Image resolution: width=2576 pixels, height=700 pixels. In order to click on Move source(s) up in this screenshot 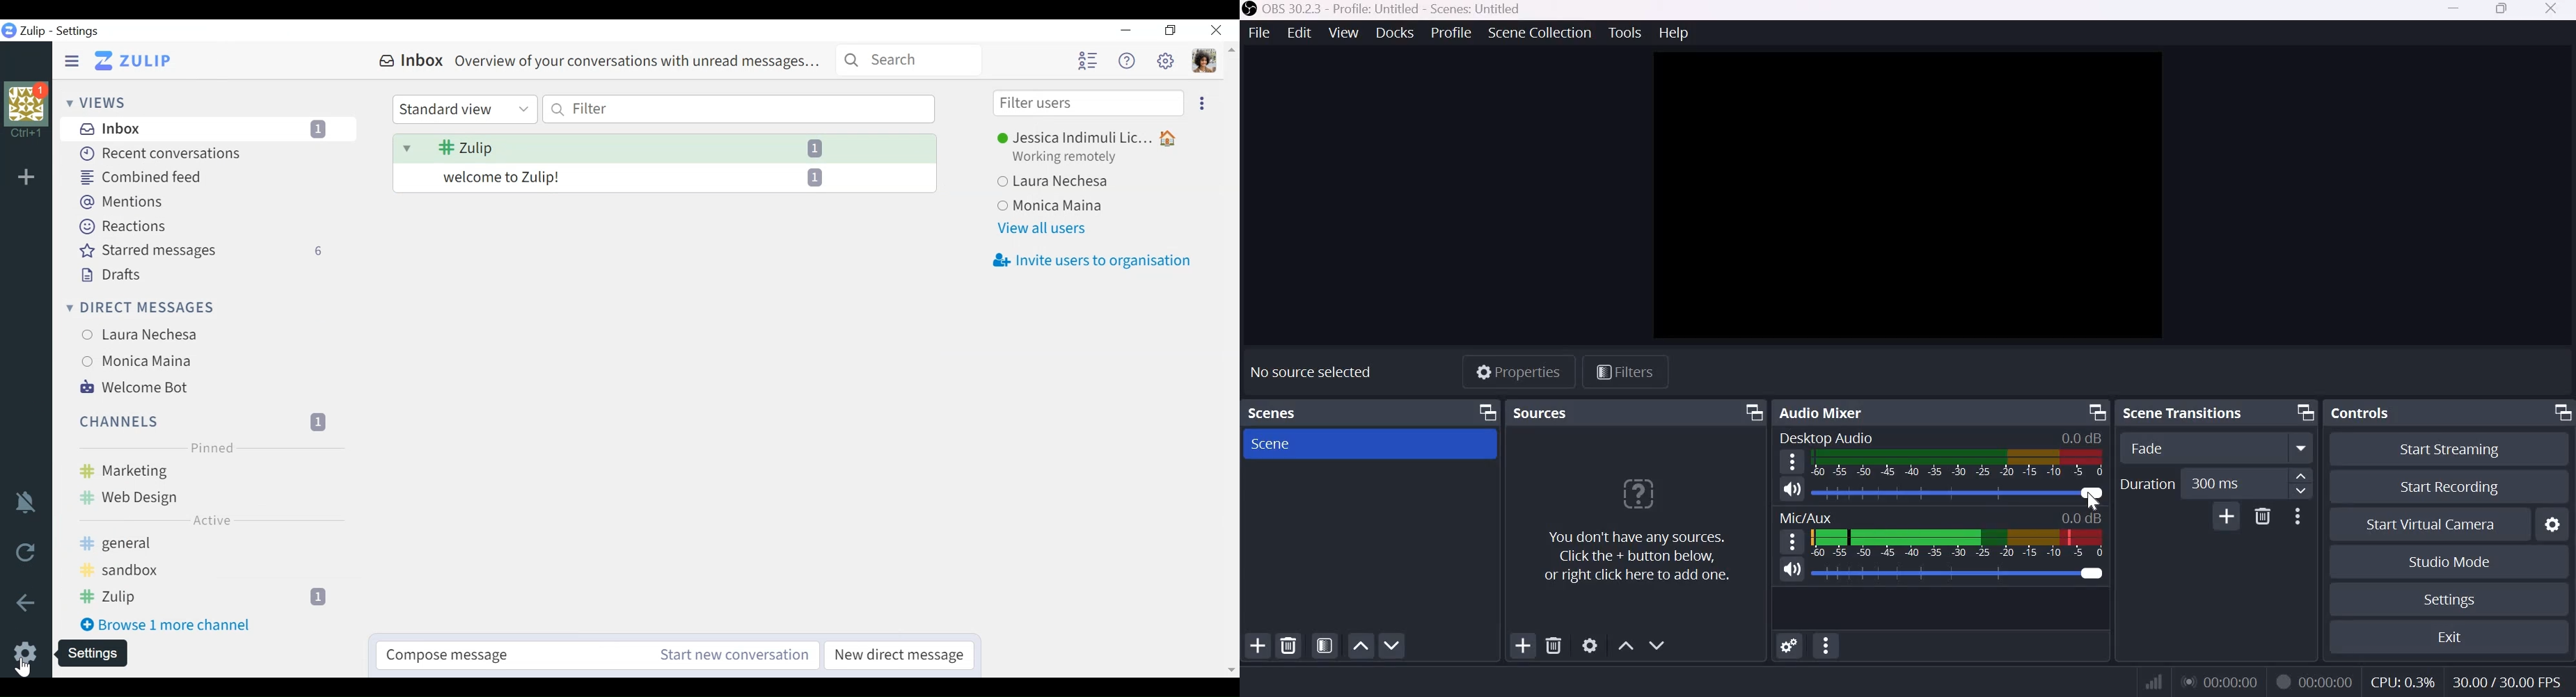, I will do `click(1626, 646)`.